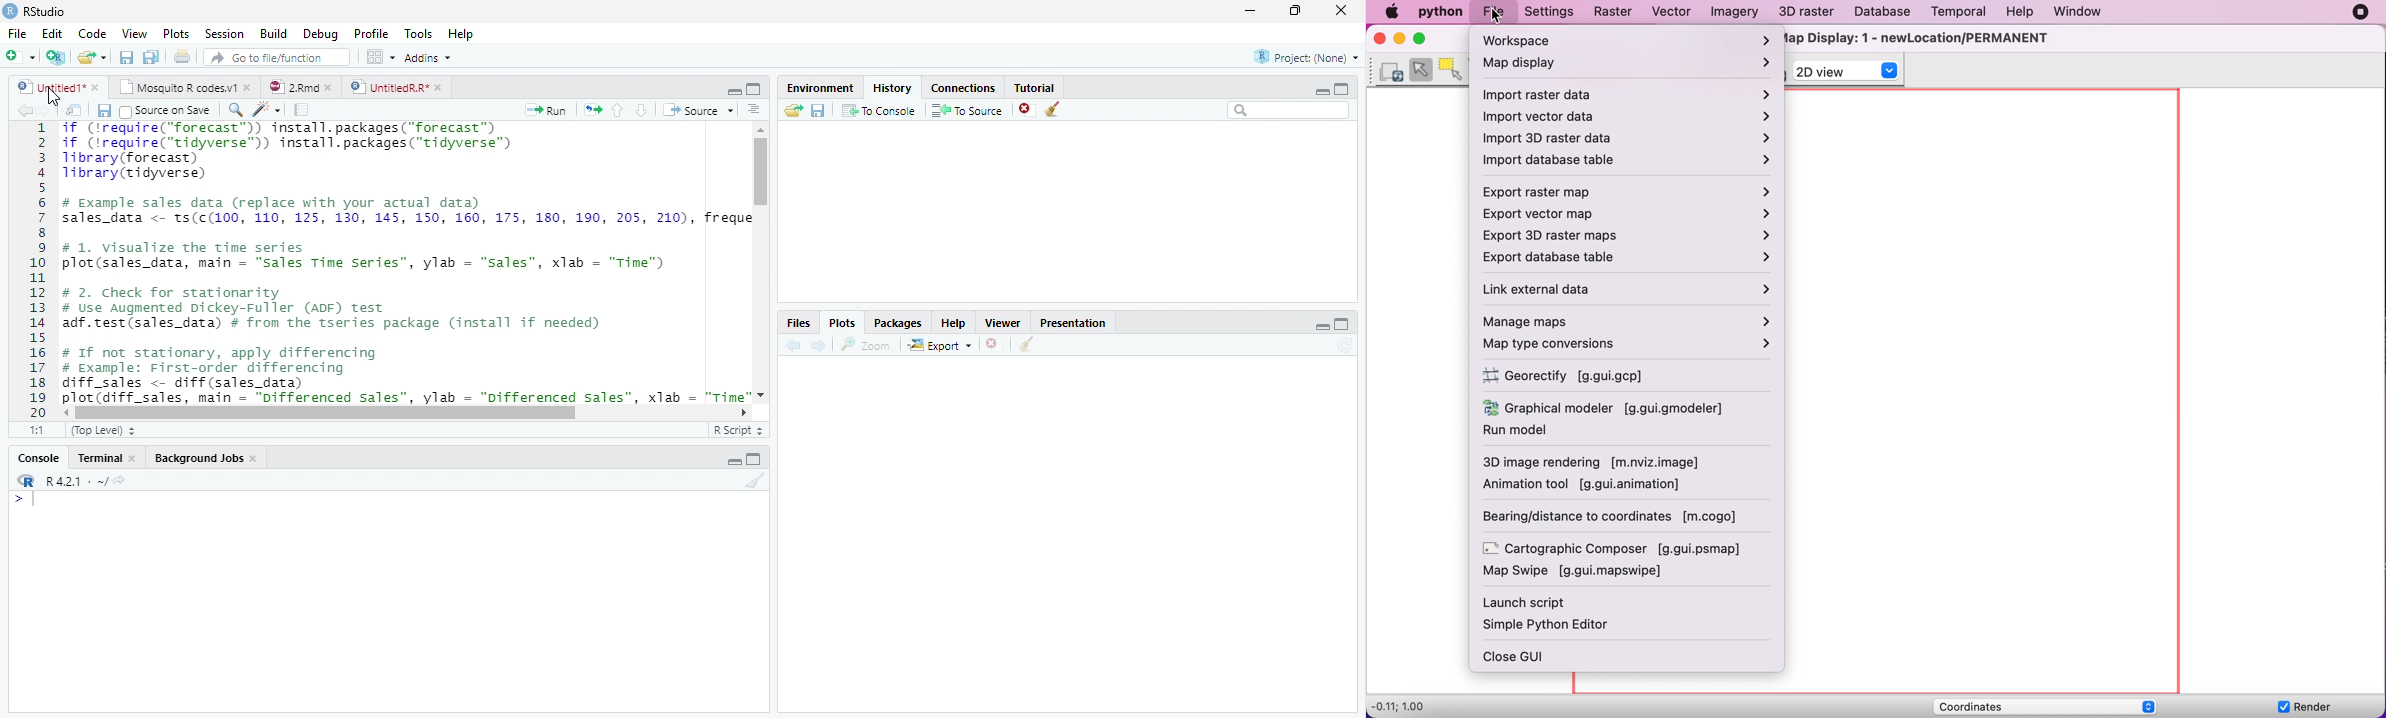 The image size is (2408, 728). Describe the element at coordinates (737, 431) in the screenshot. I see `R Script` at that location.